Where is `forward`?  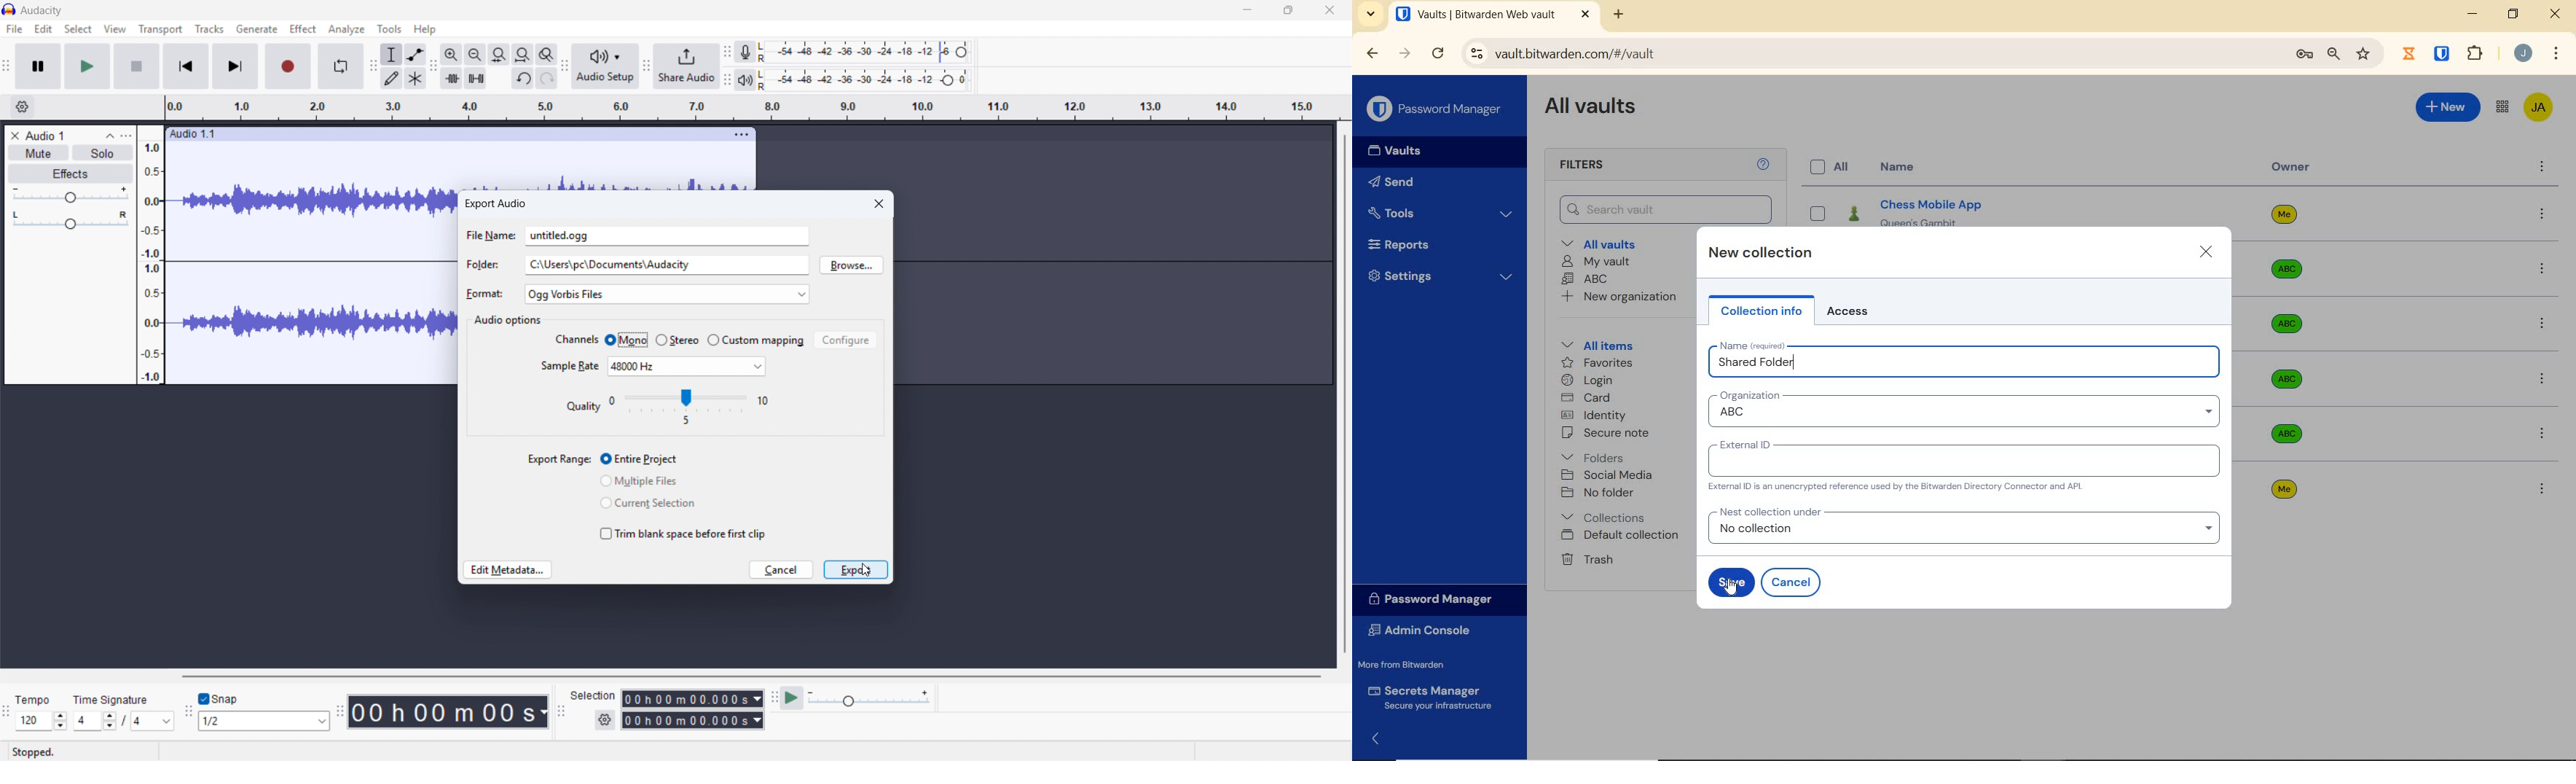
forward is located at coordinates (1405, 55).